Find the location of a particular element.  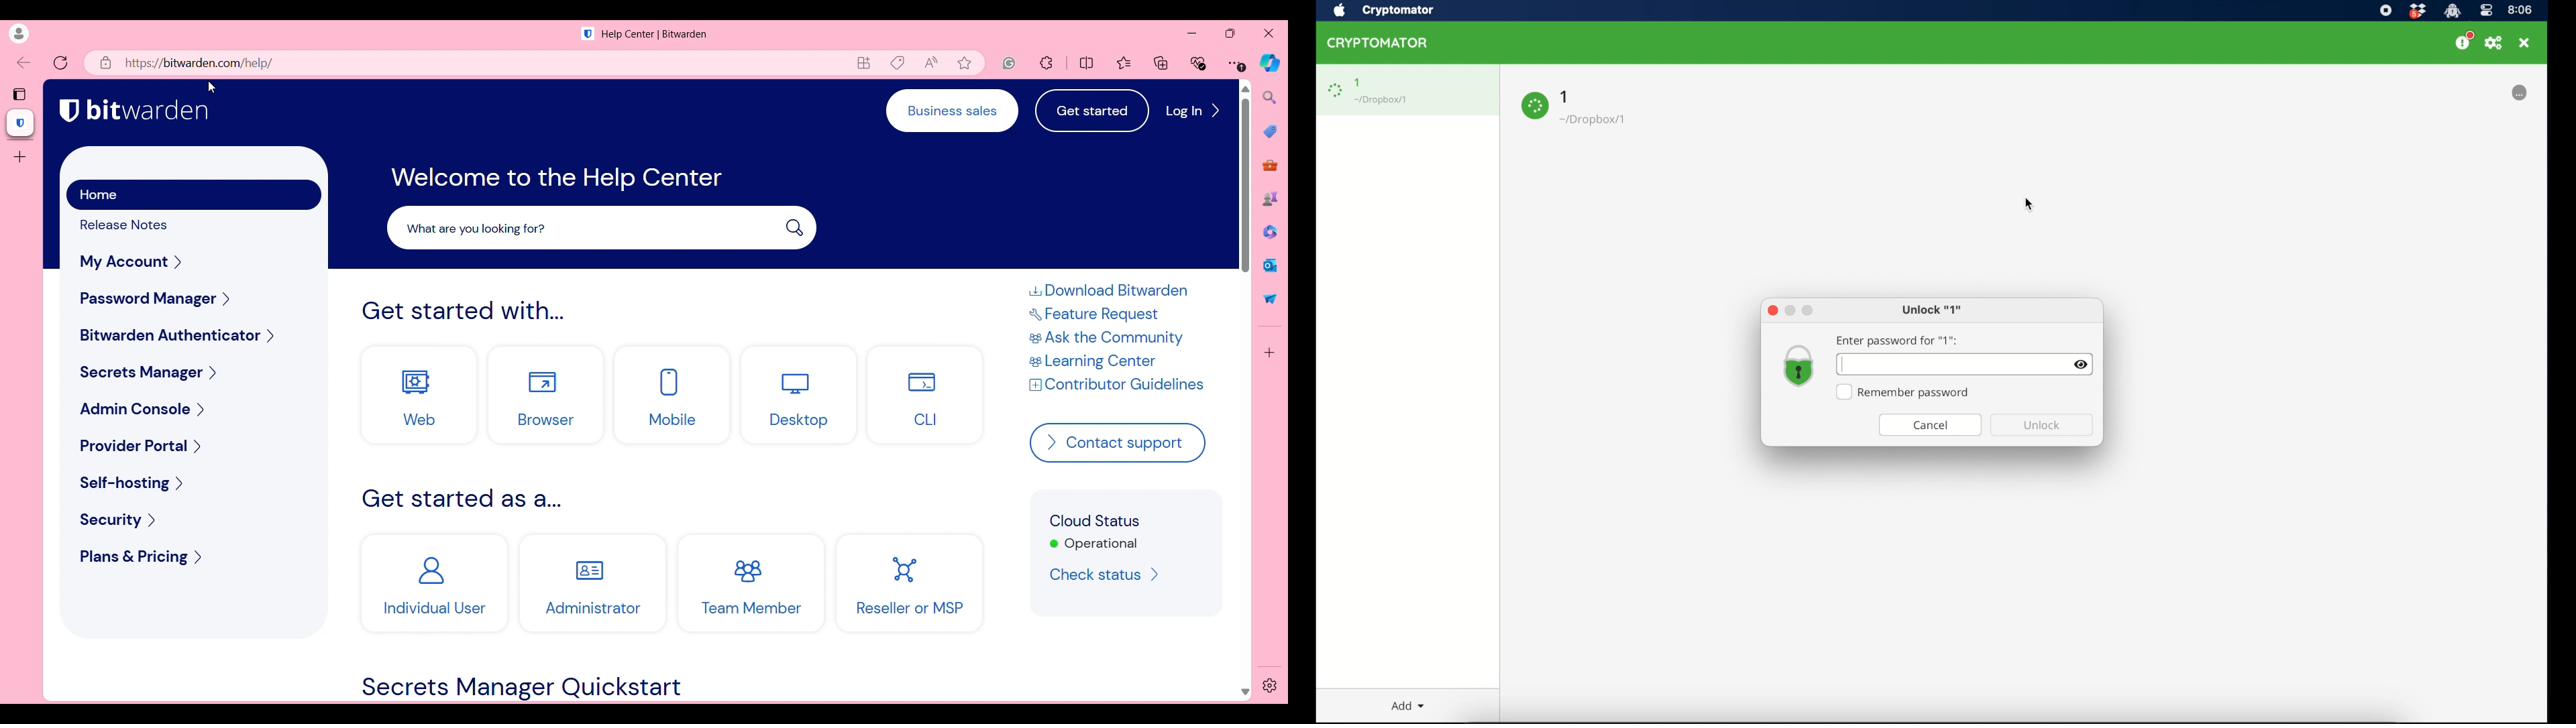

Get started is located at coordinates (1091, 110).